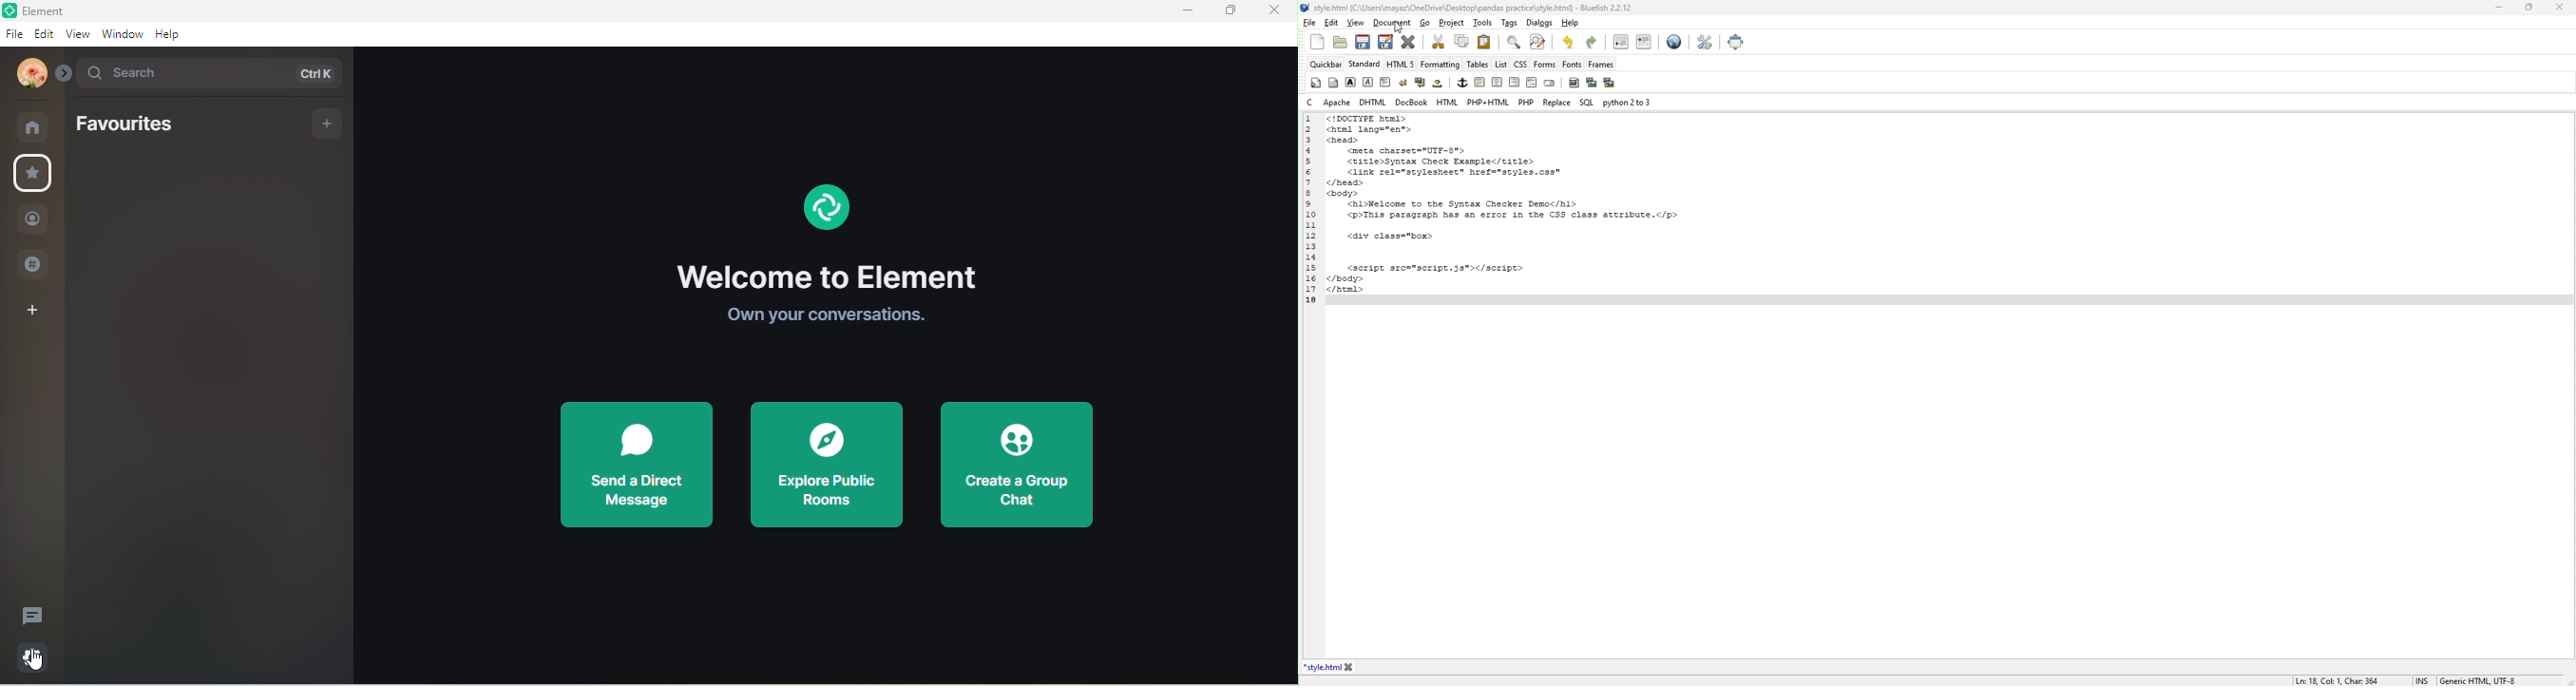 The height and width of the screenshot is (700, 2576). What do you see at coordinates (1339, 42) in the screenshot?
I see `open` at bounding box center [1339, 42].